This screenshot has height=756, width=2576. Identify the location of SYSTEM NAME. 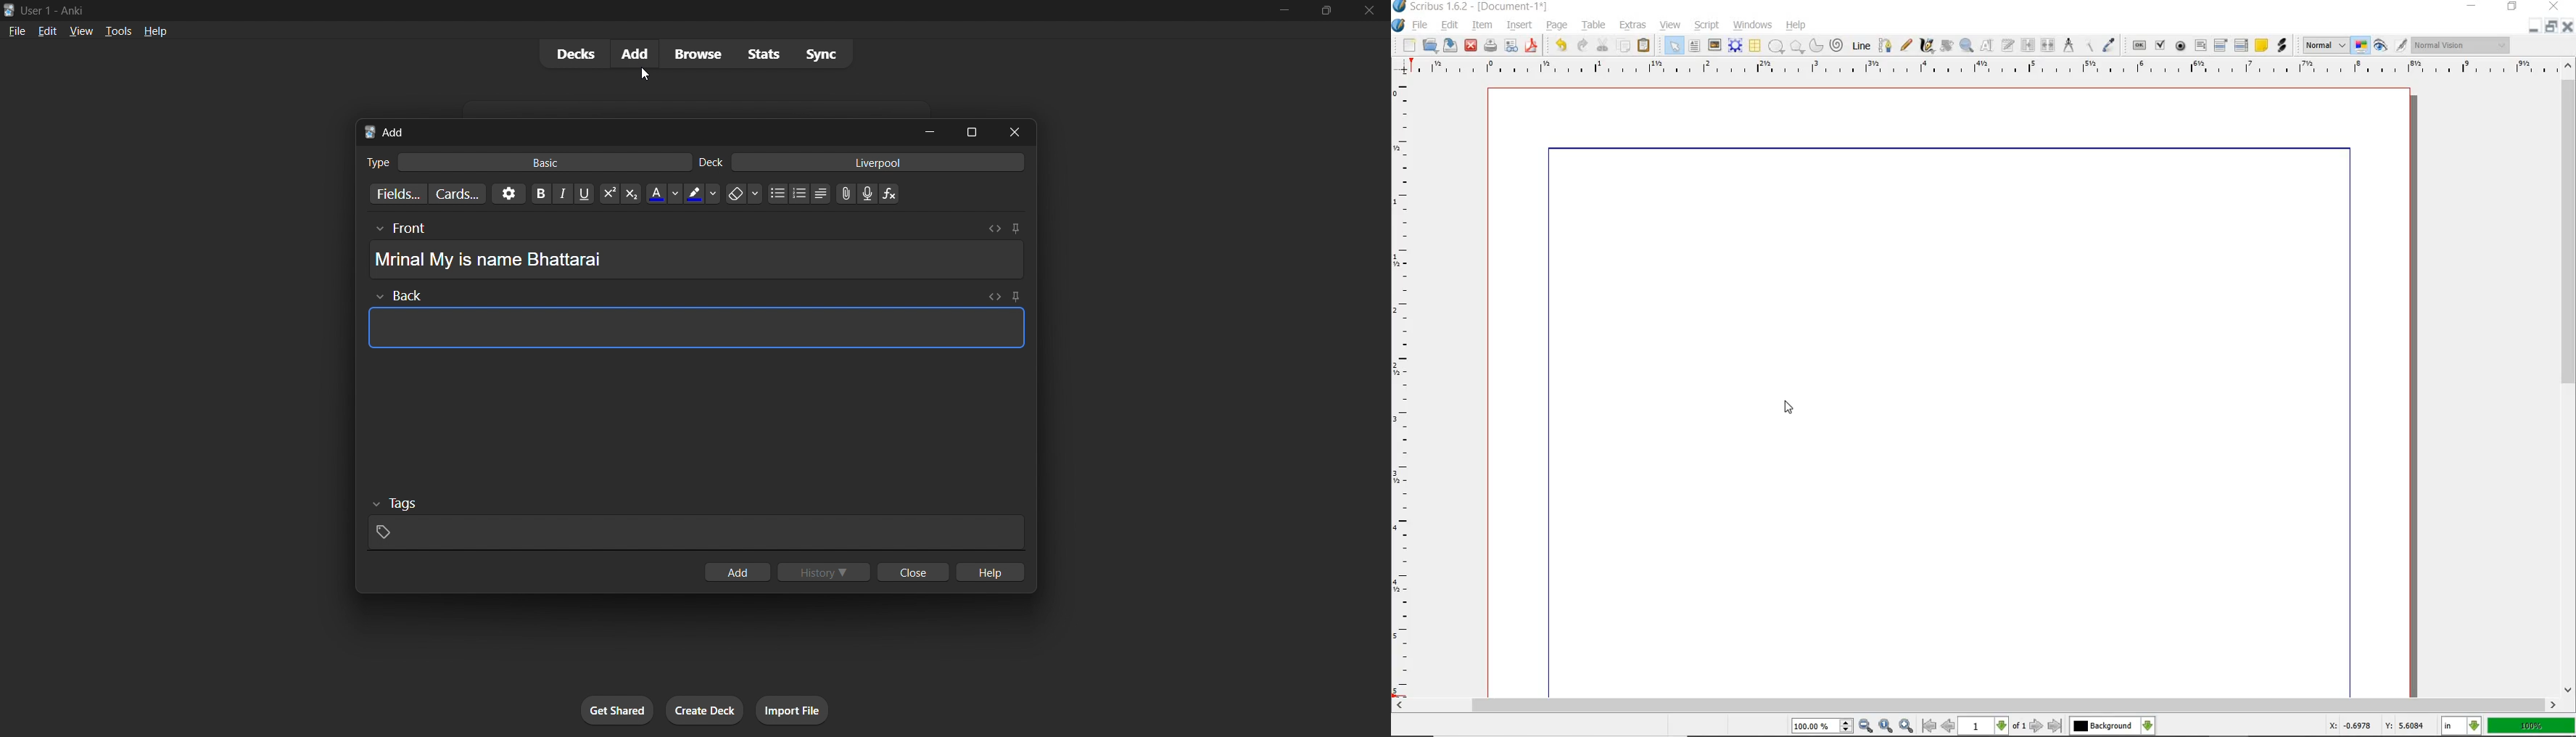
(1471, 6).